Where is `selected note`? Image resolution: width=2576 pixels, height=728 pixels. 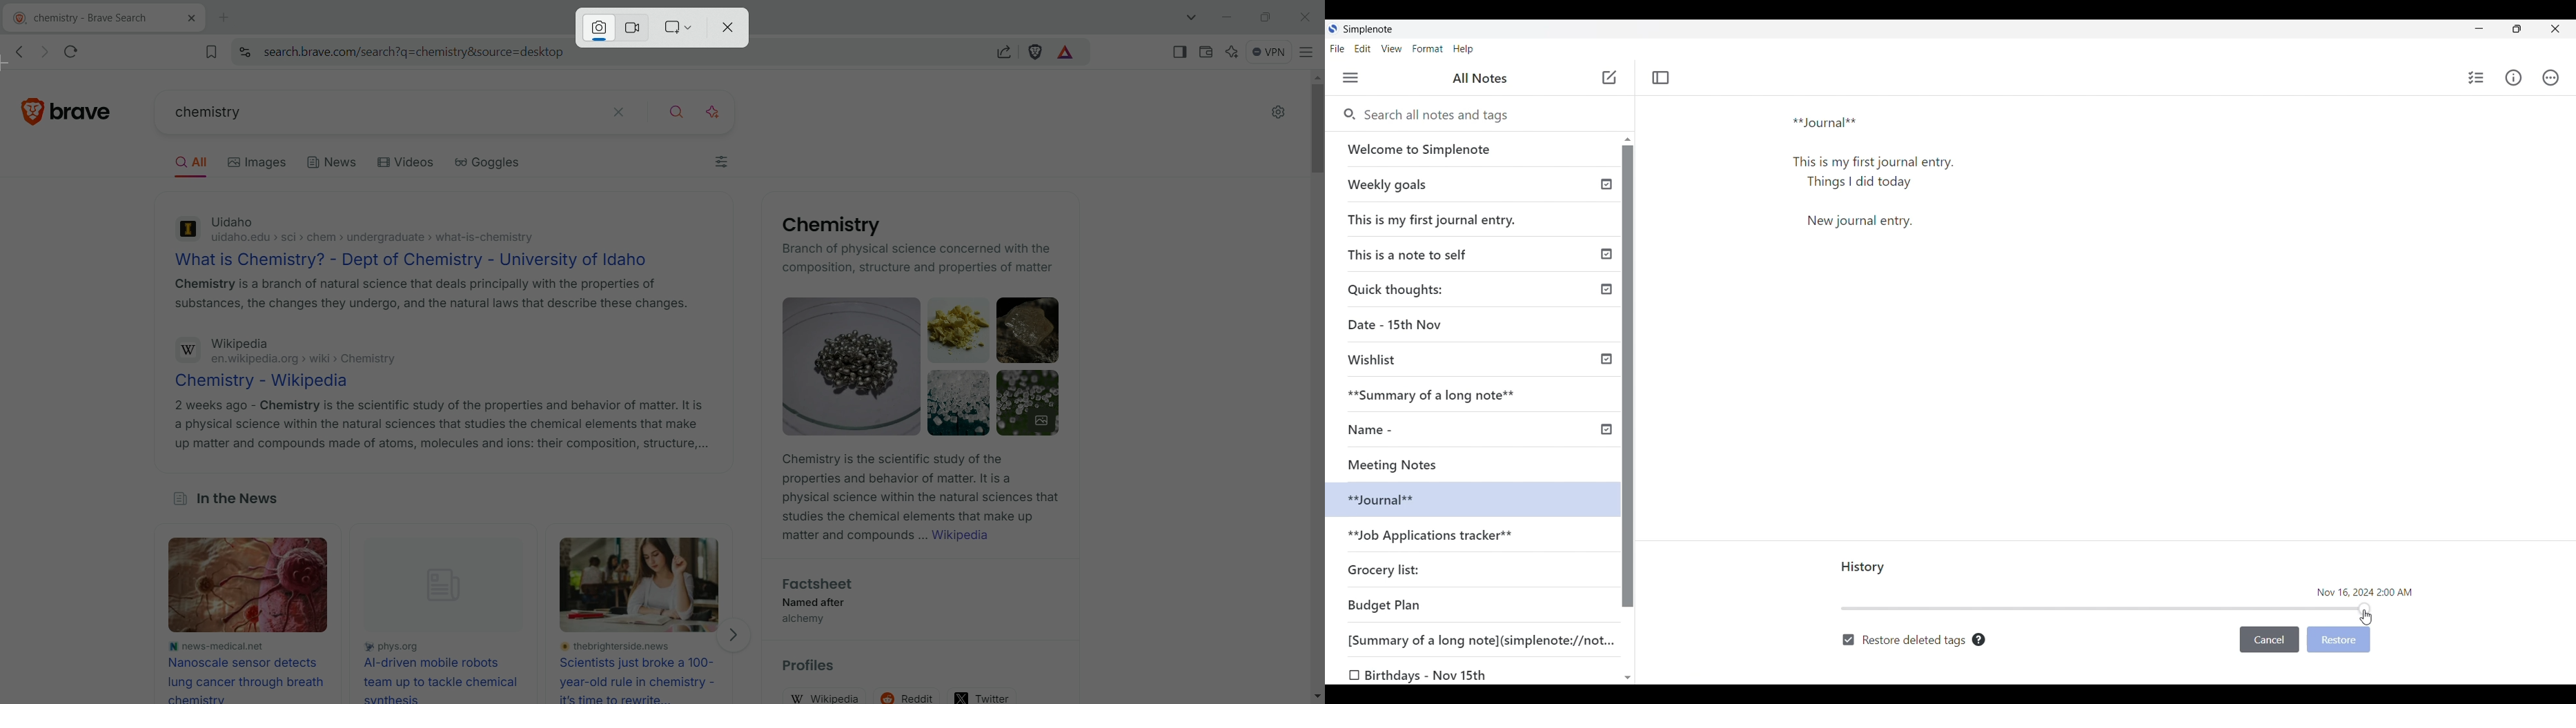
selected note is located at coordinates (1468, 498).